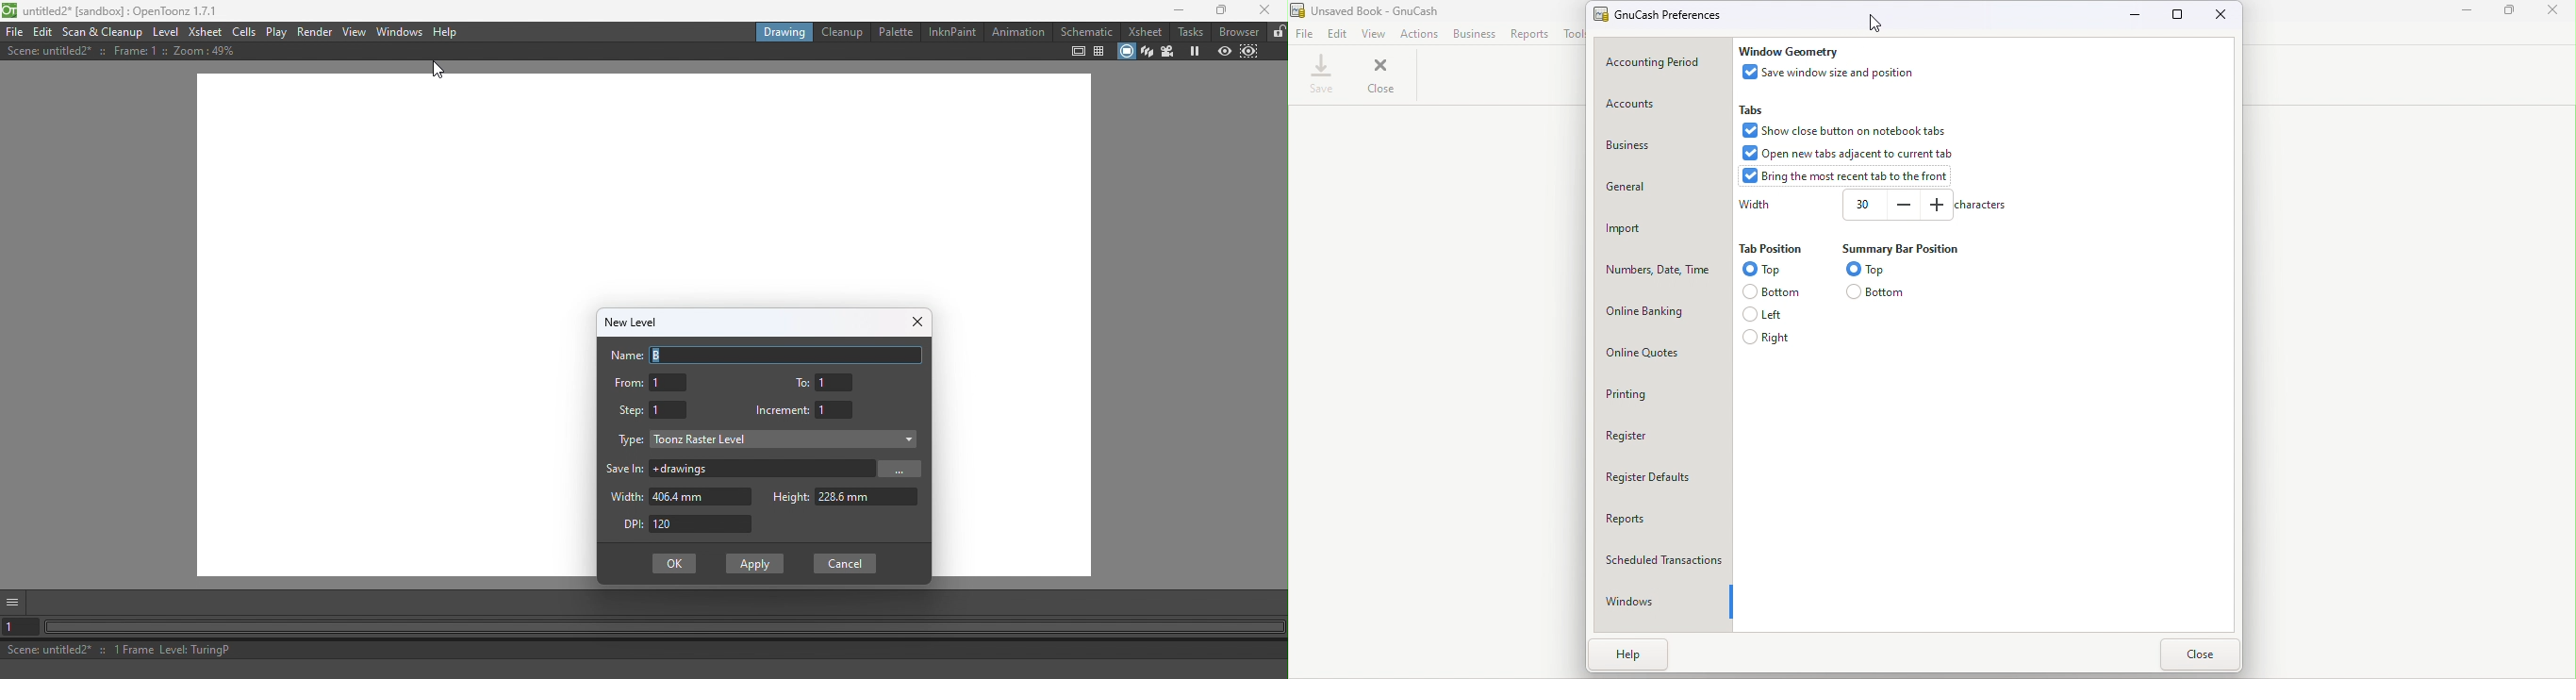  Describe the element at coordinates (1664, 351) in the screenshot. I see `Online quotes` at that location.